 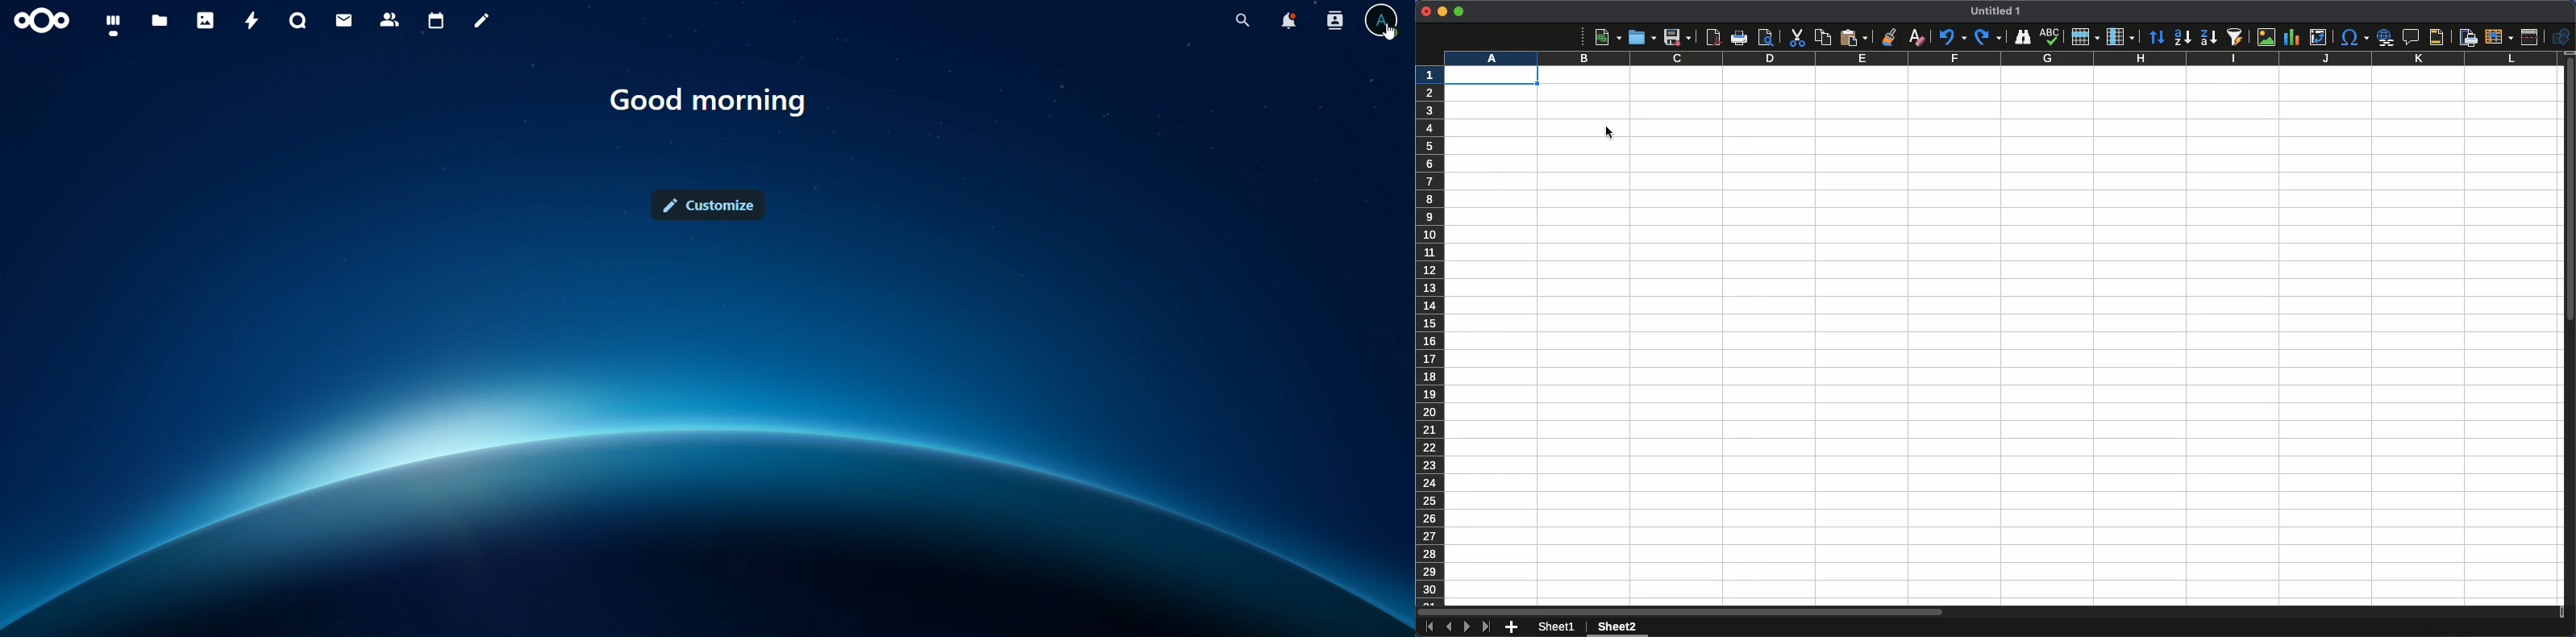 I want to click on Image, so click(x=2262, y=37).